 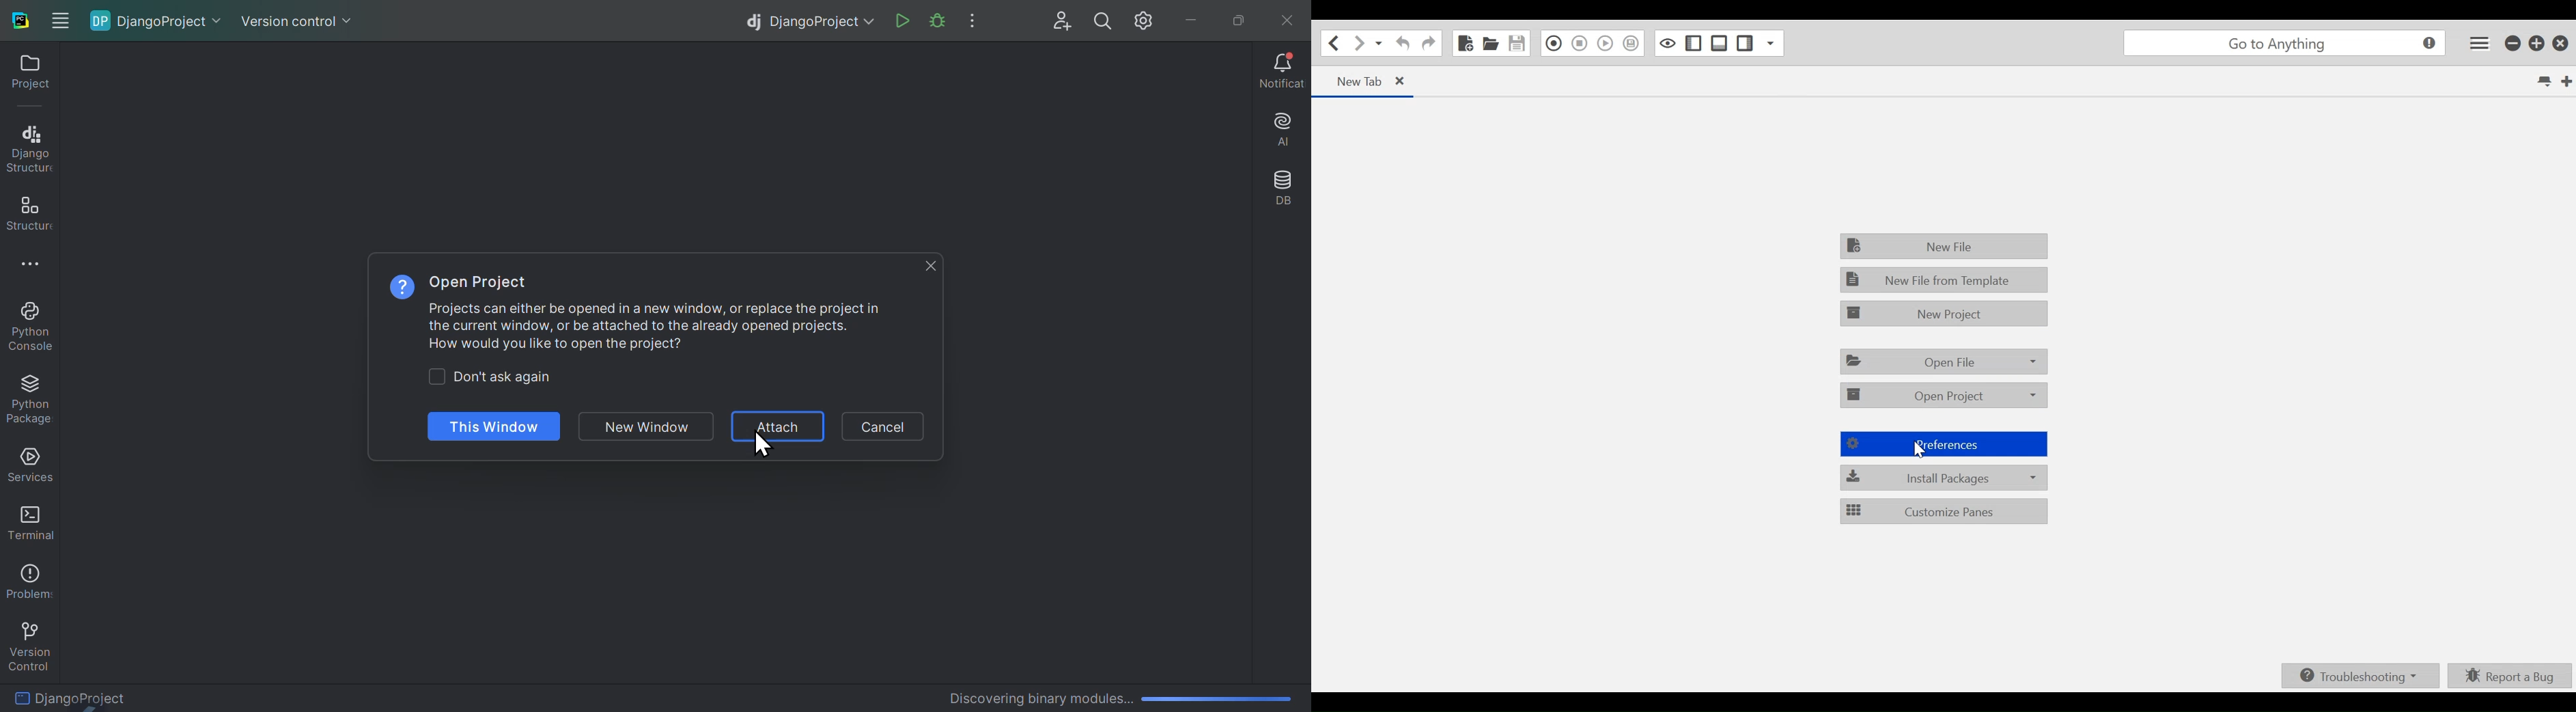 What do you see at coordinates (1946, 512) in the screenshot?
I see `Customize Panes` at bounding box center [1946, 512].